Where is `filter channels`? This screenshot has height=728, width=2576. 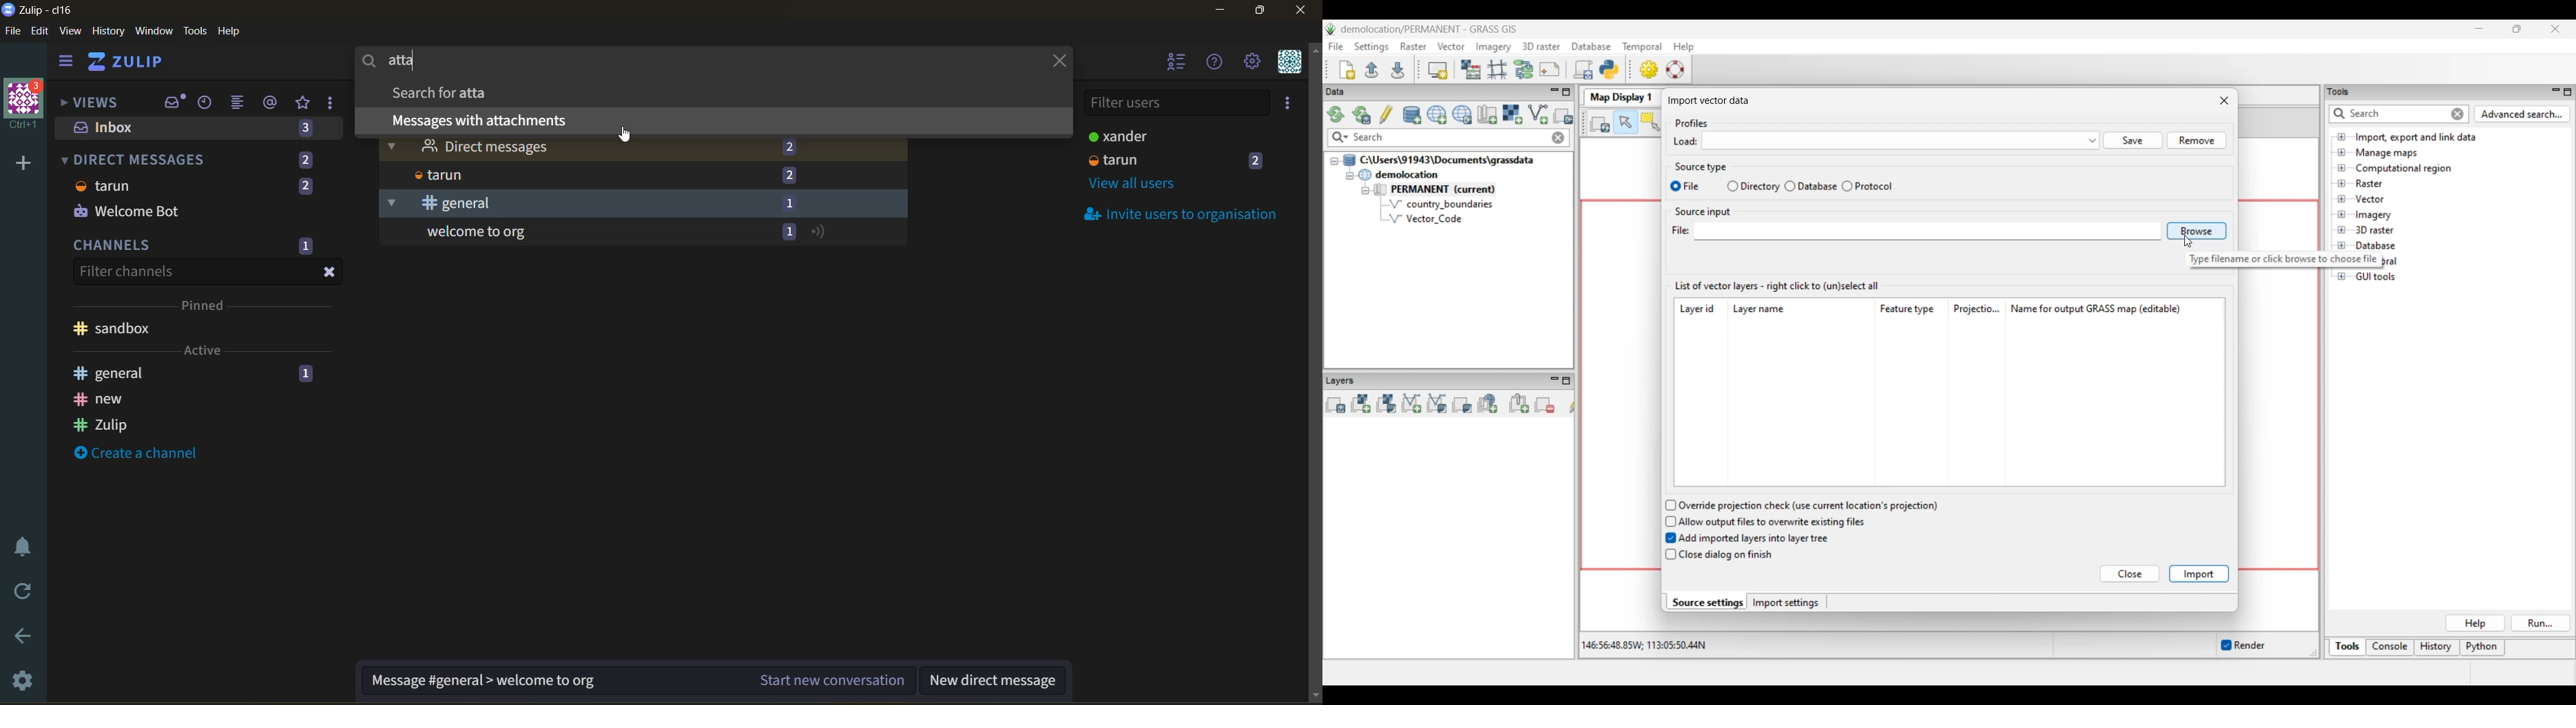 filter channels is located at coordinates (128, 273).